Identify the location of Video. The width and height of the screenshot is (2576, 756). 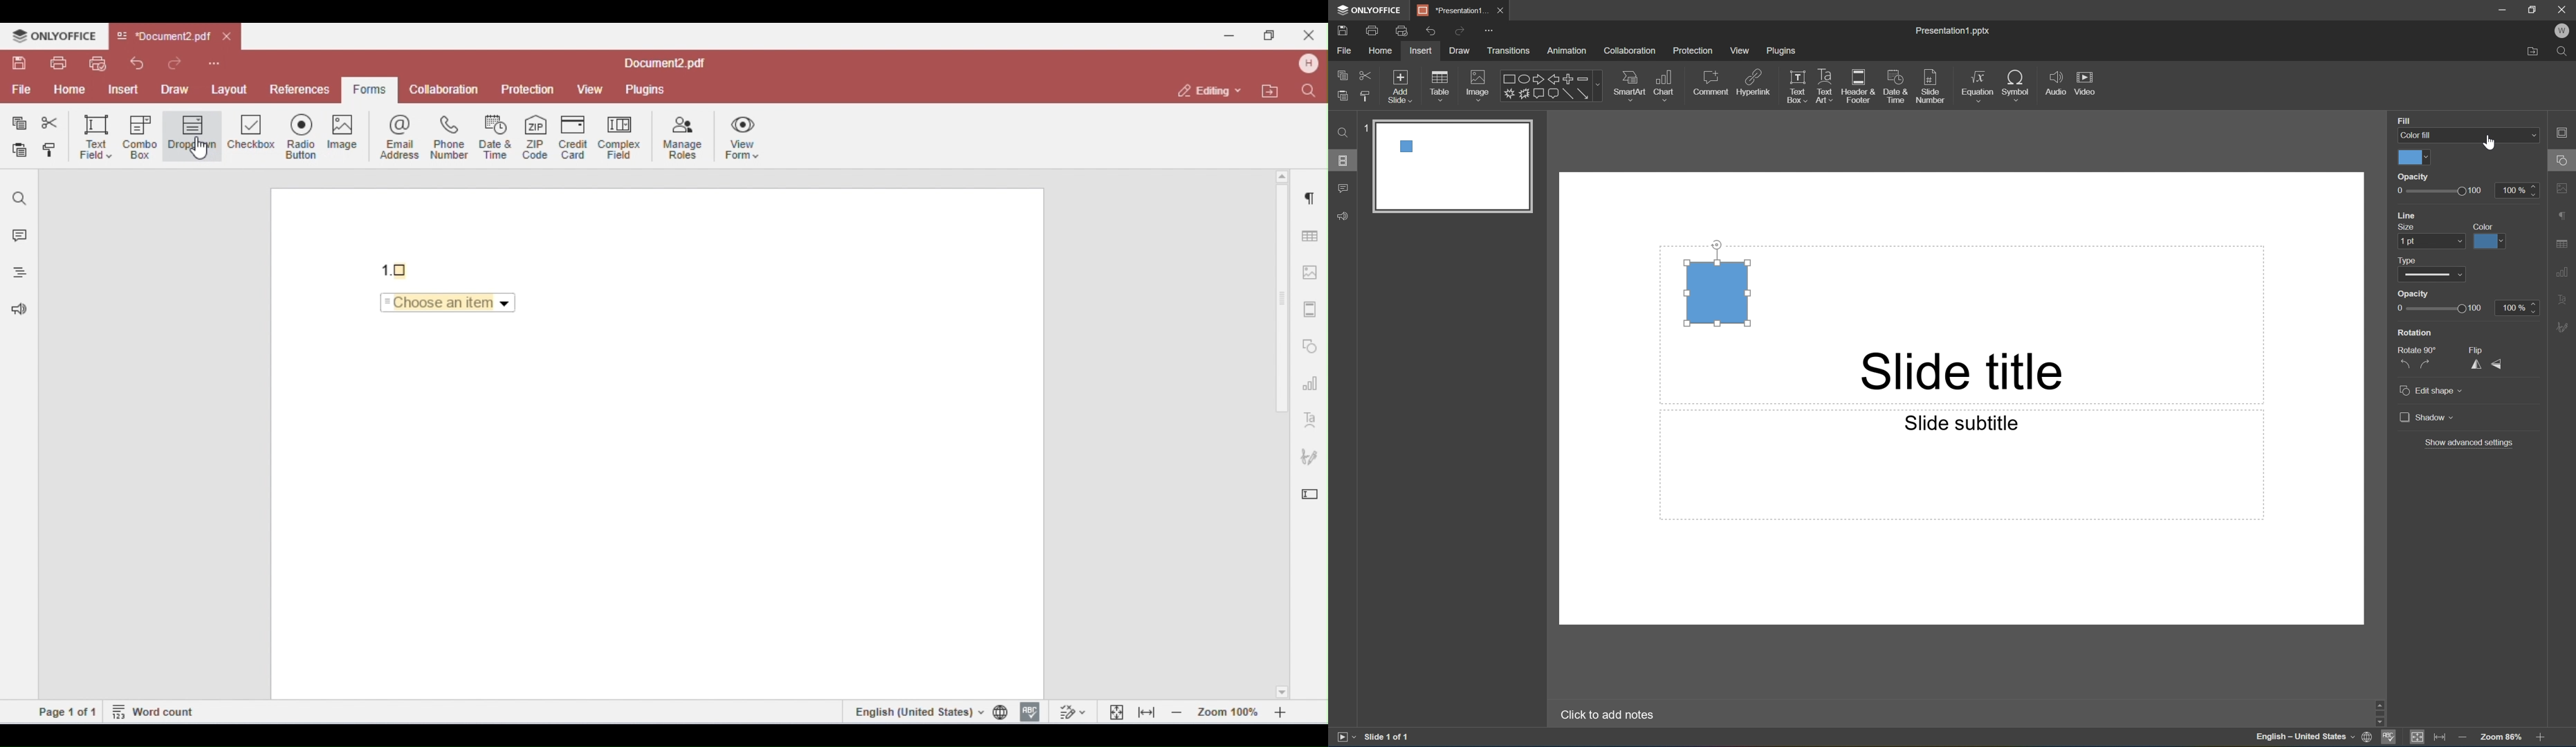
(2084, 82).